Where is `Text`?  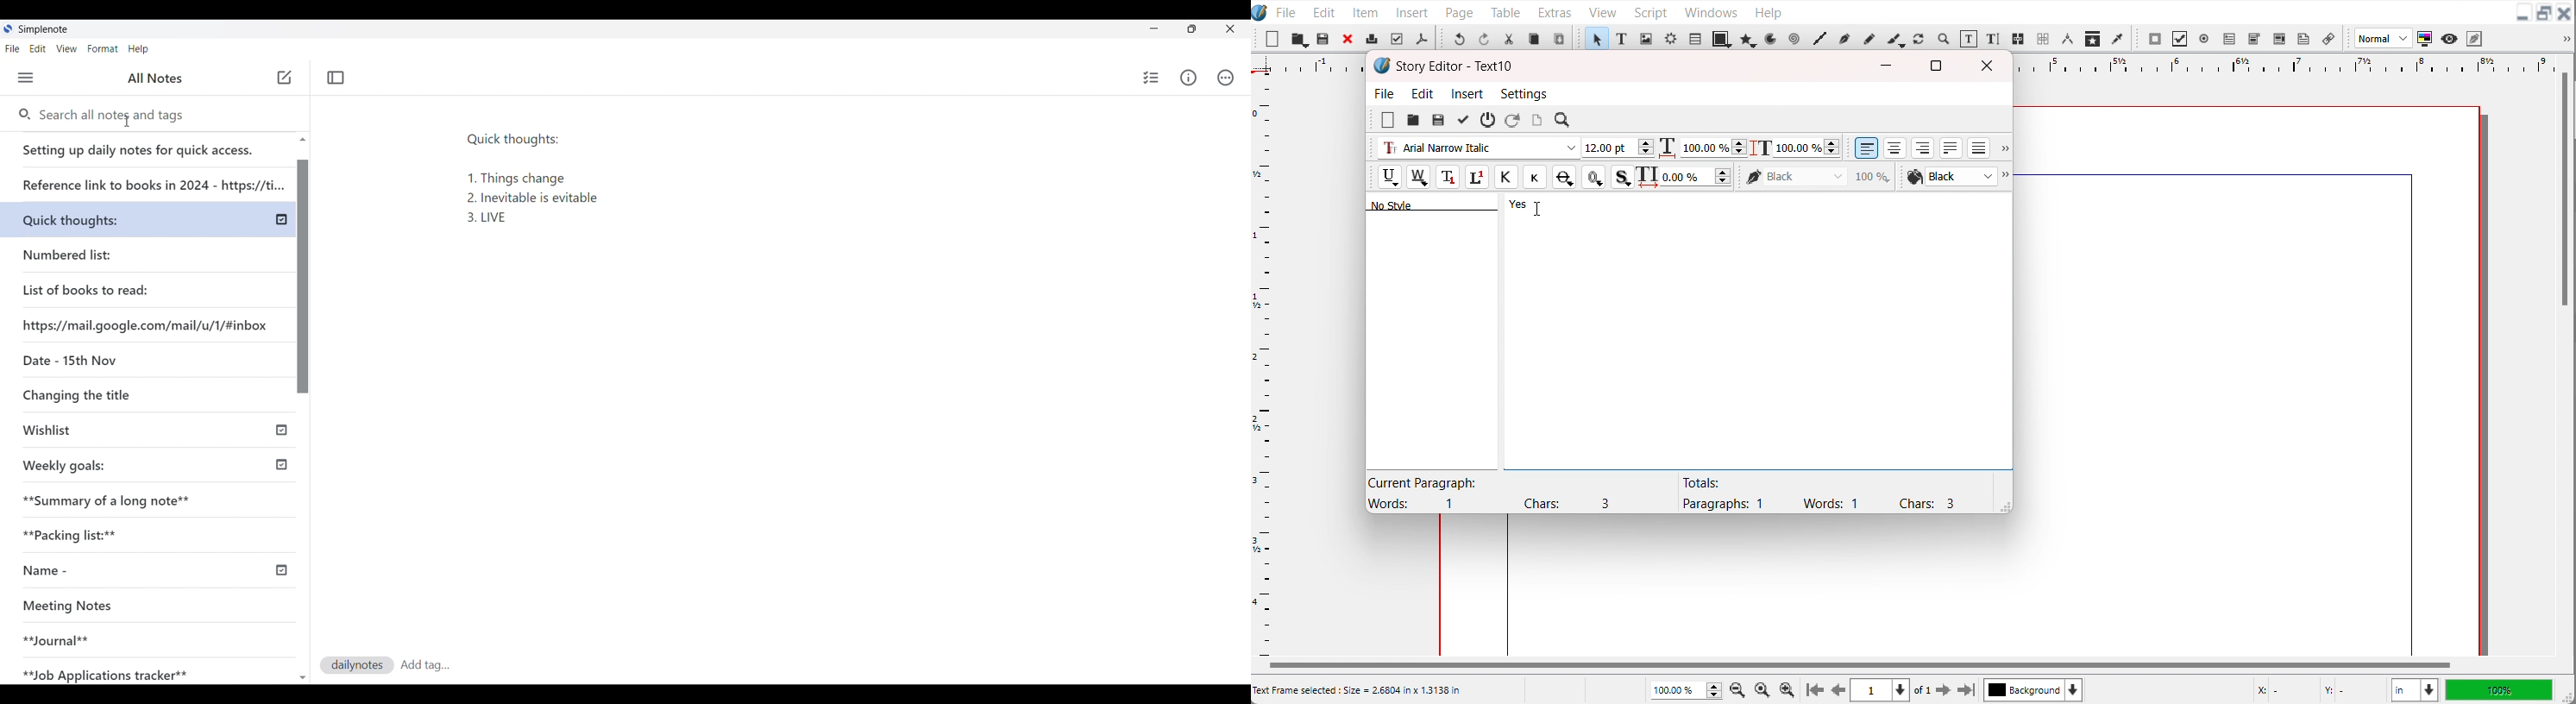
Text is located at coordinates (1818, 493).